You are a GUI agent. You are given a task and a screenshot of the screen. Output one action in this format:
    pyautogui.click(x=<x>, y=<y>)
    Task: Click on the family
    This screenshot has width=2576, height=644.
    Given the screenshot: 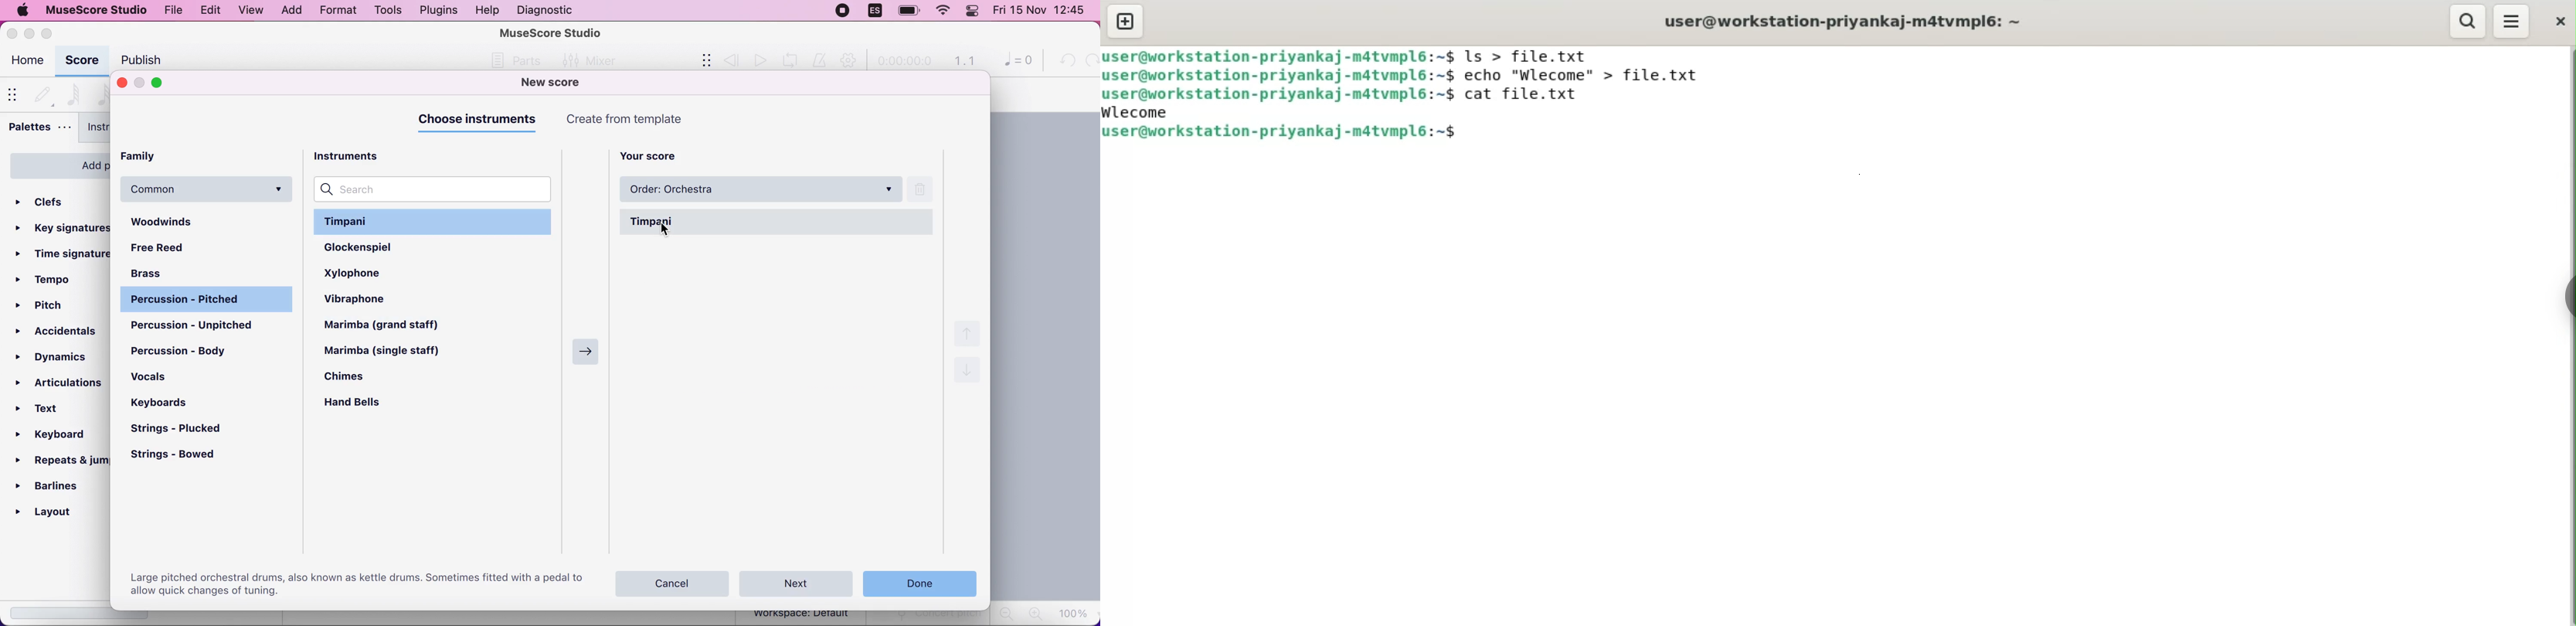 What is the action you would take?
    pyautogui.click(x=154, y=157)
    